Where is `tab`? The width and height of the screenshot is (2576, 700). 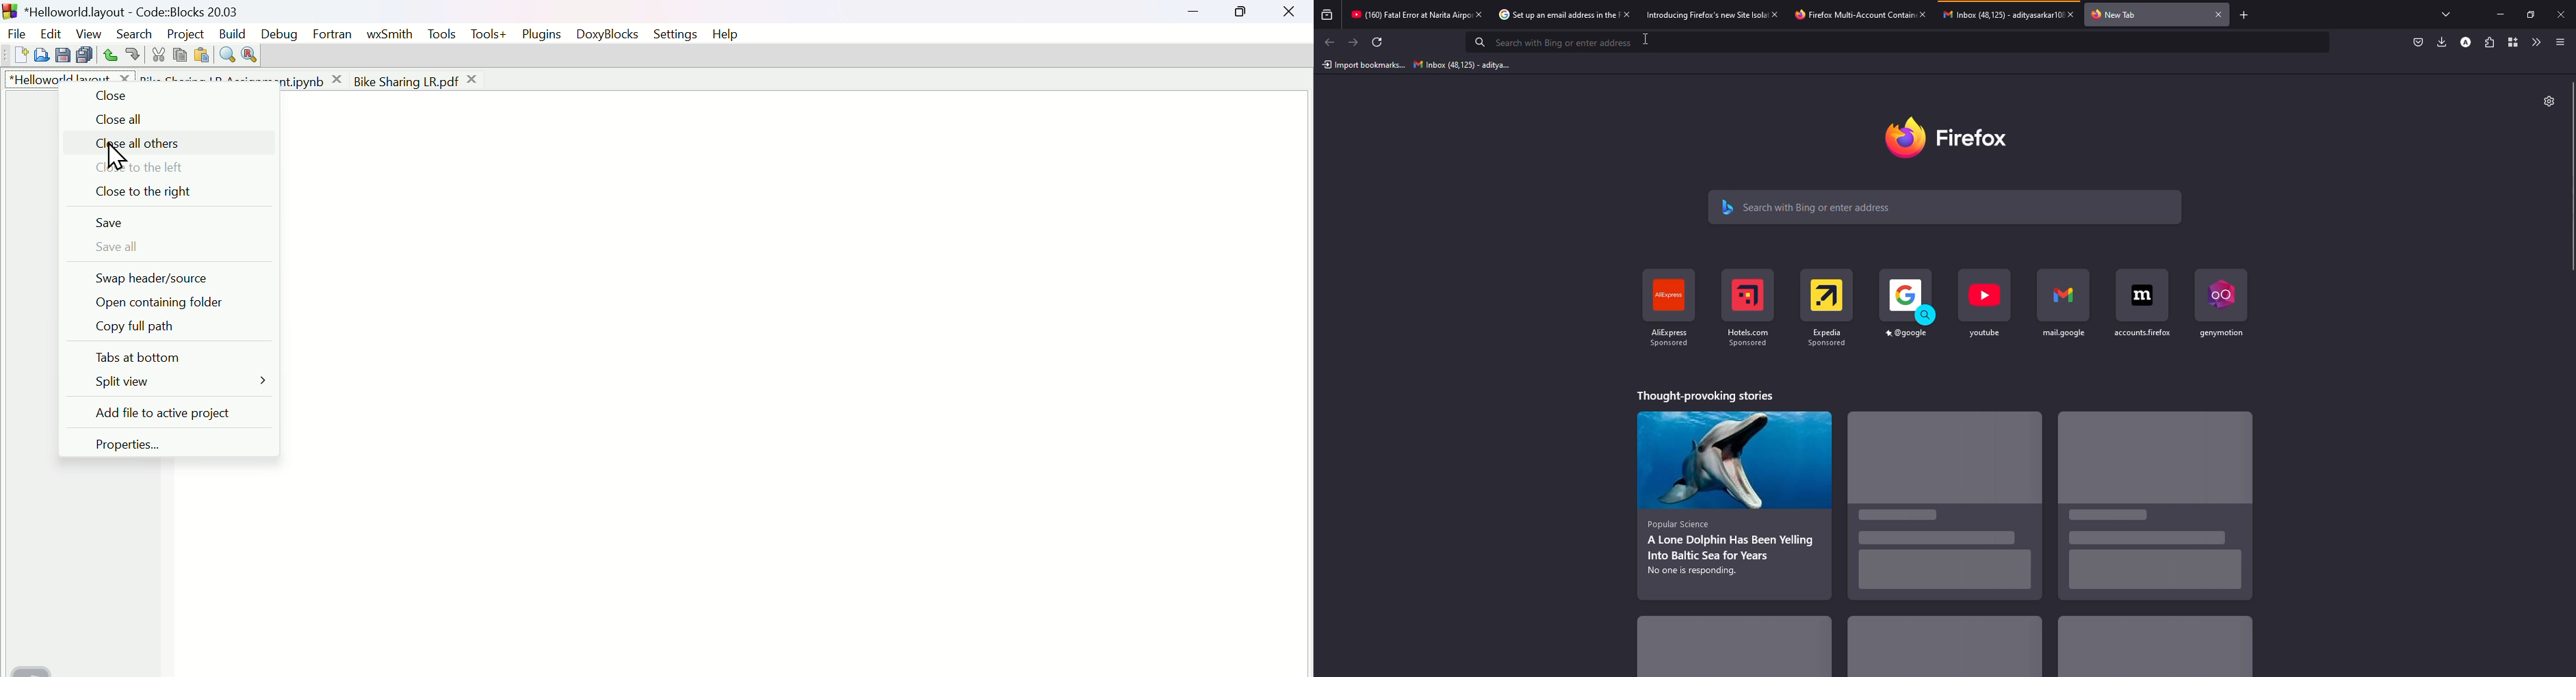
tab is located at coordinates (1996, 19).